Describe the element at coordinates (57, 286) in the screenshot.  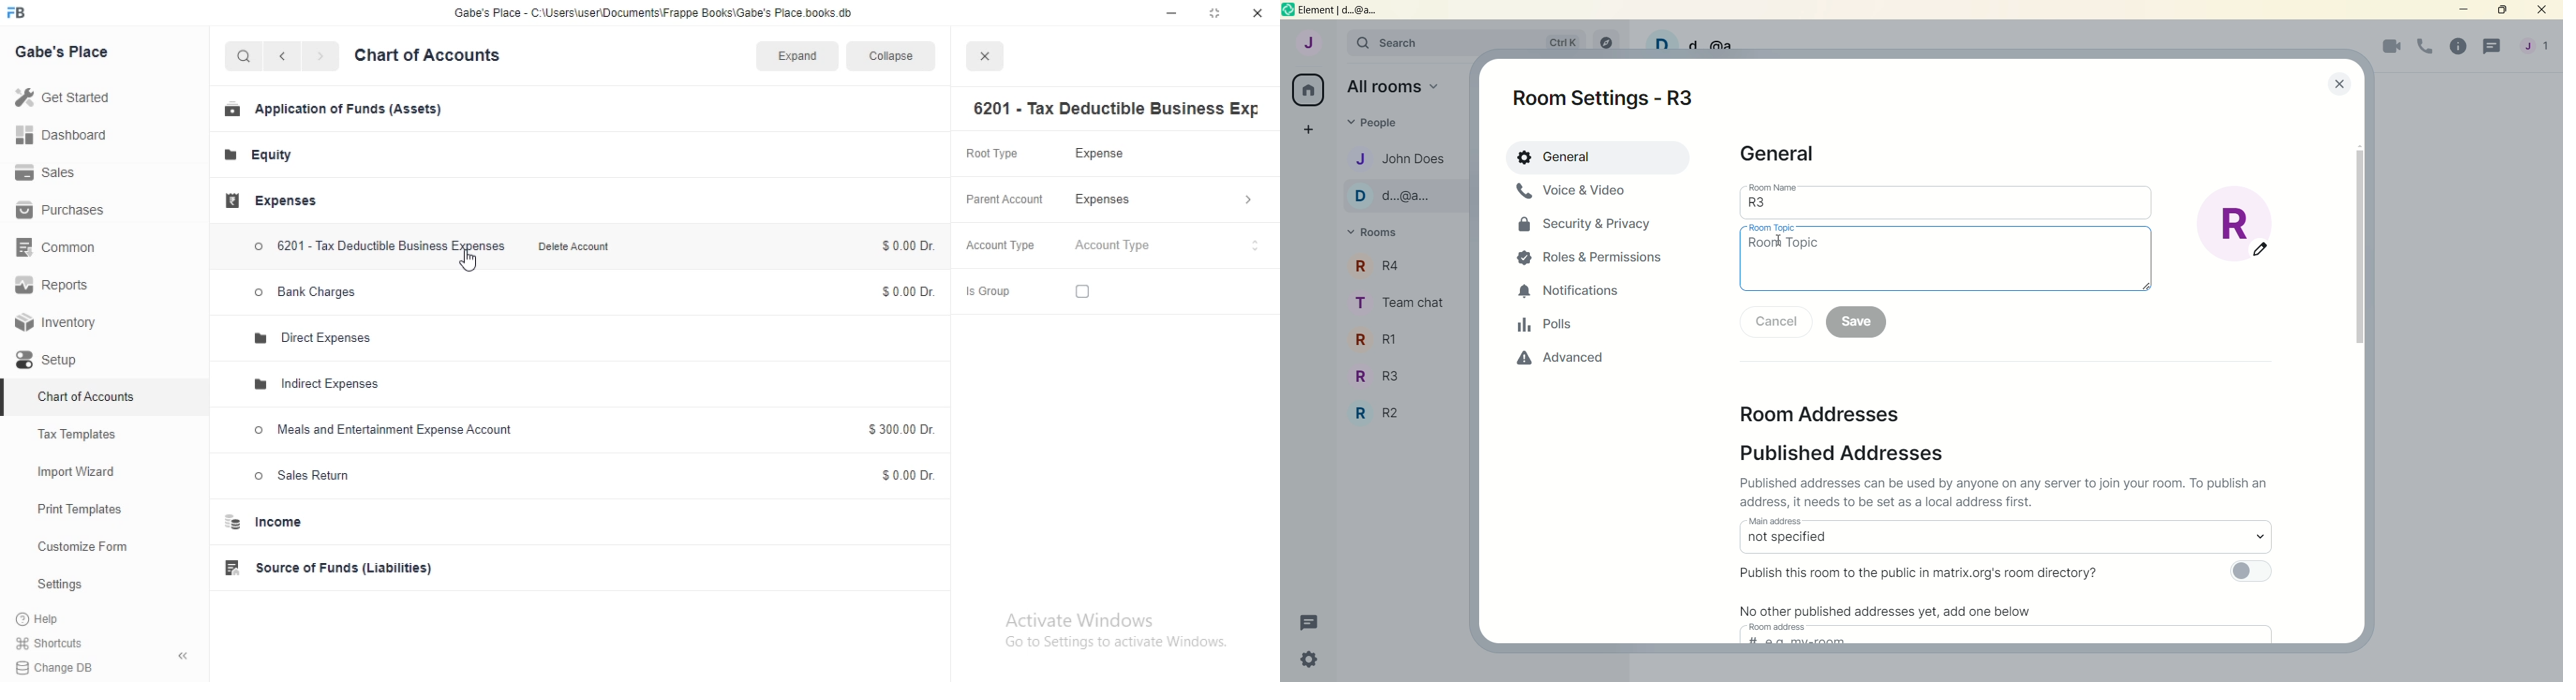
I see `Reports` at that location.